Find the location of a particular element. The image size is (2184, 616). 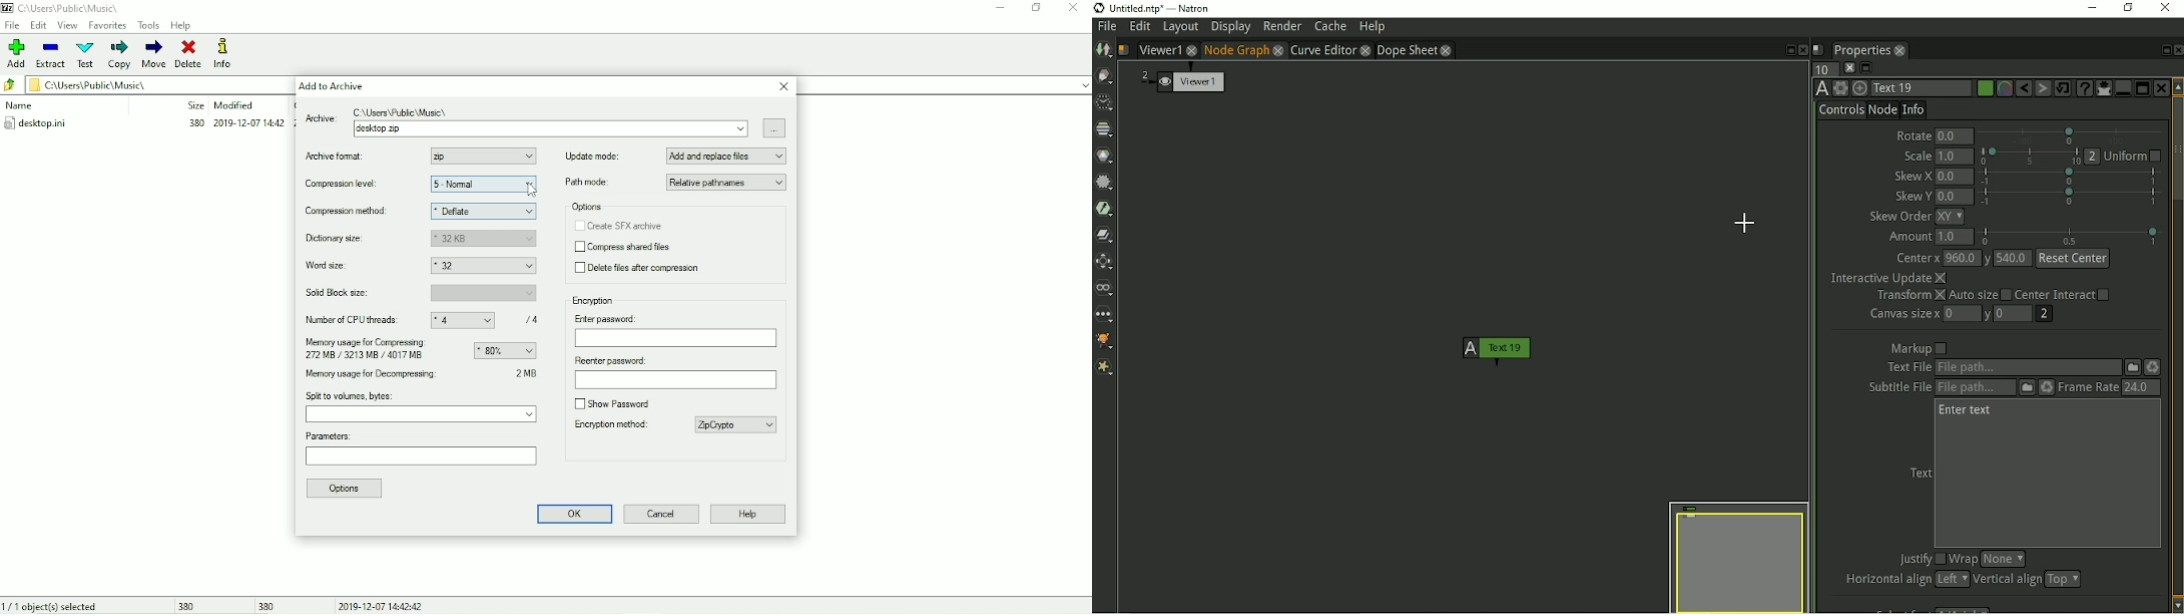

Properties is located at coordinates (1861, 50).